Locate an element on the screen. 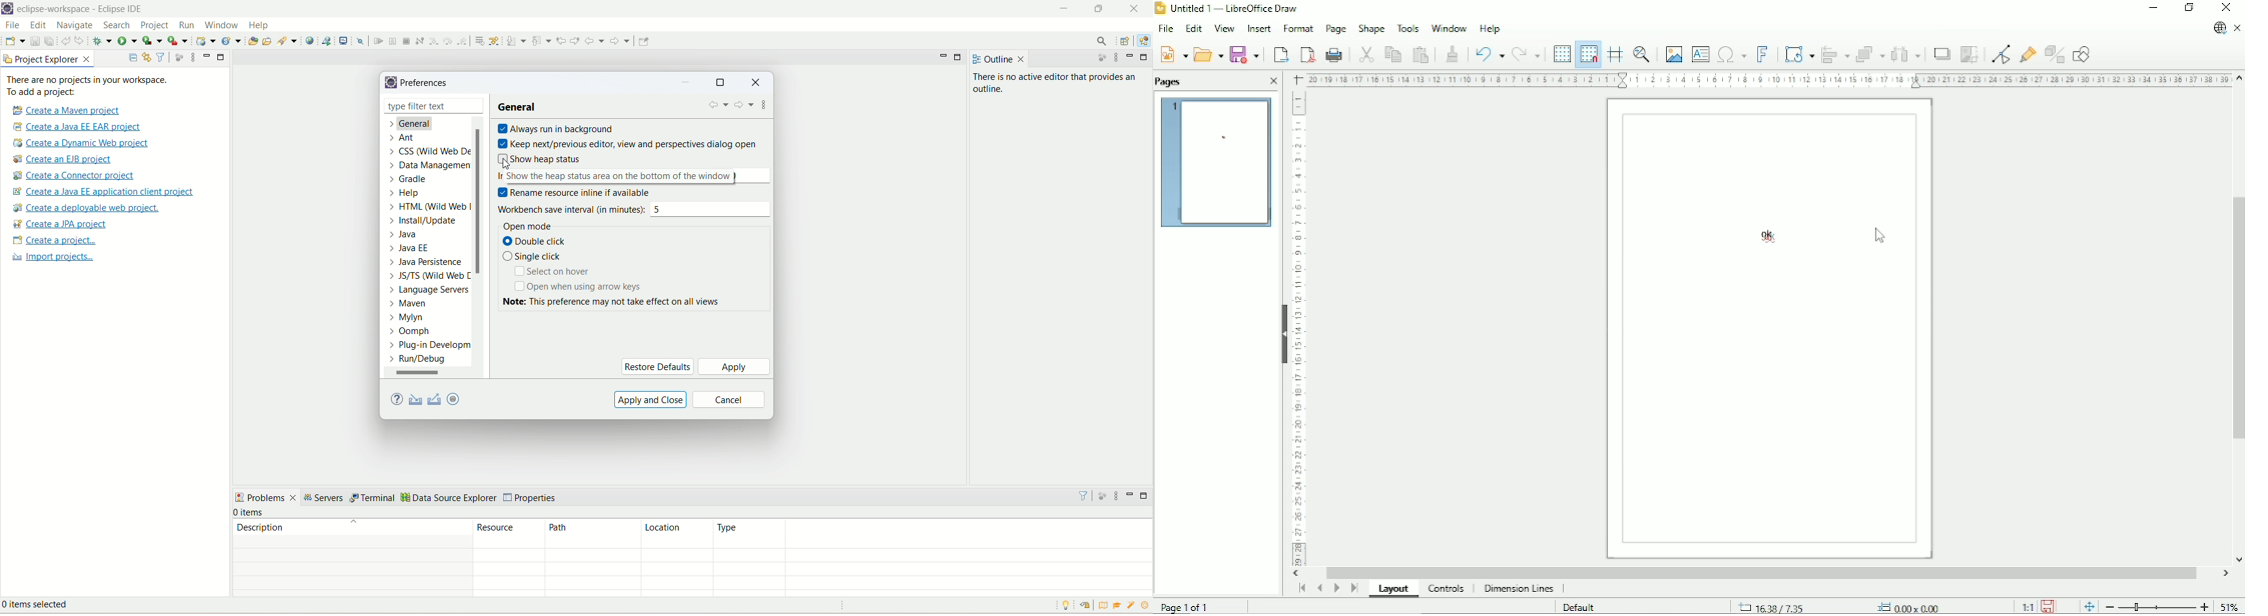  overview is located at coordinates (1102, 604).